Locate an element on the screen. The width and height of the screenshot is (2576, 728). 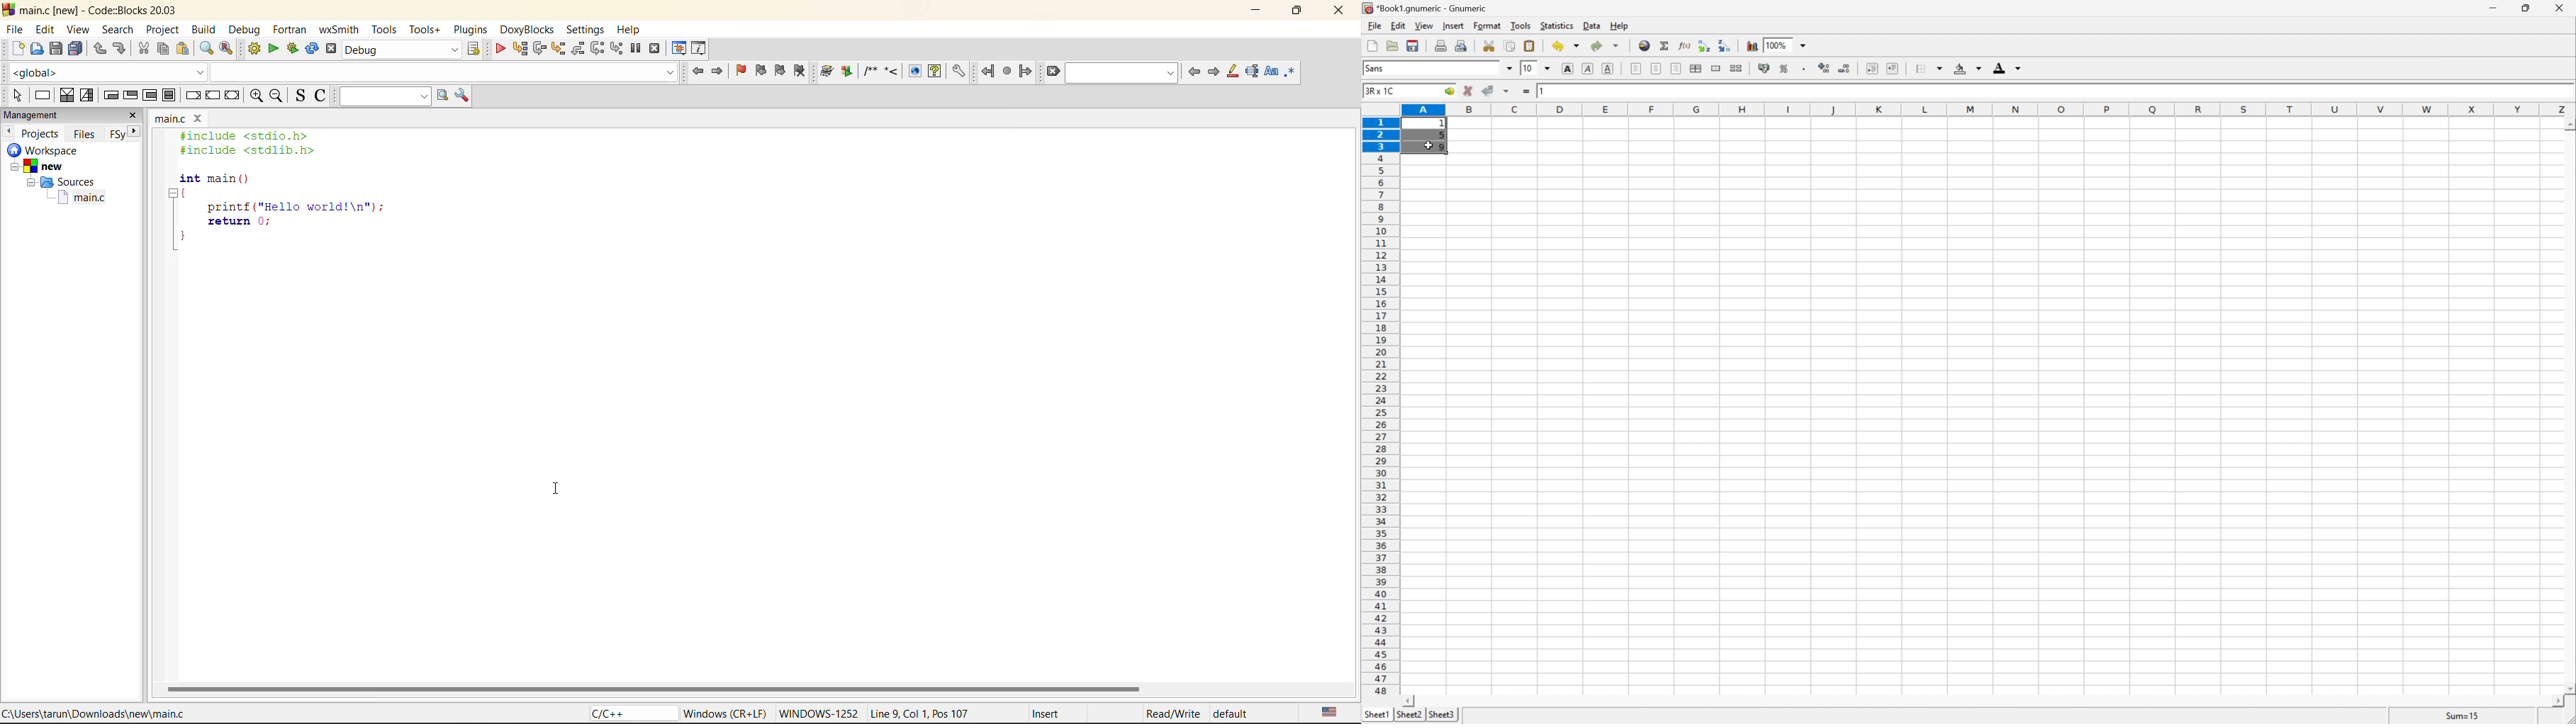
FSy is located at coordinates (117, 135).